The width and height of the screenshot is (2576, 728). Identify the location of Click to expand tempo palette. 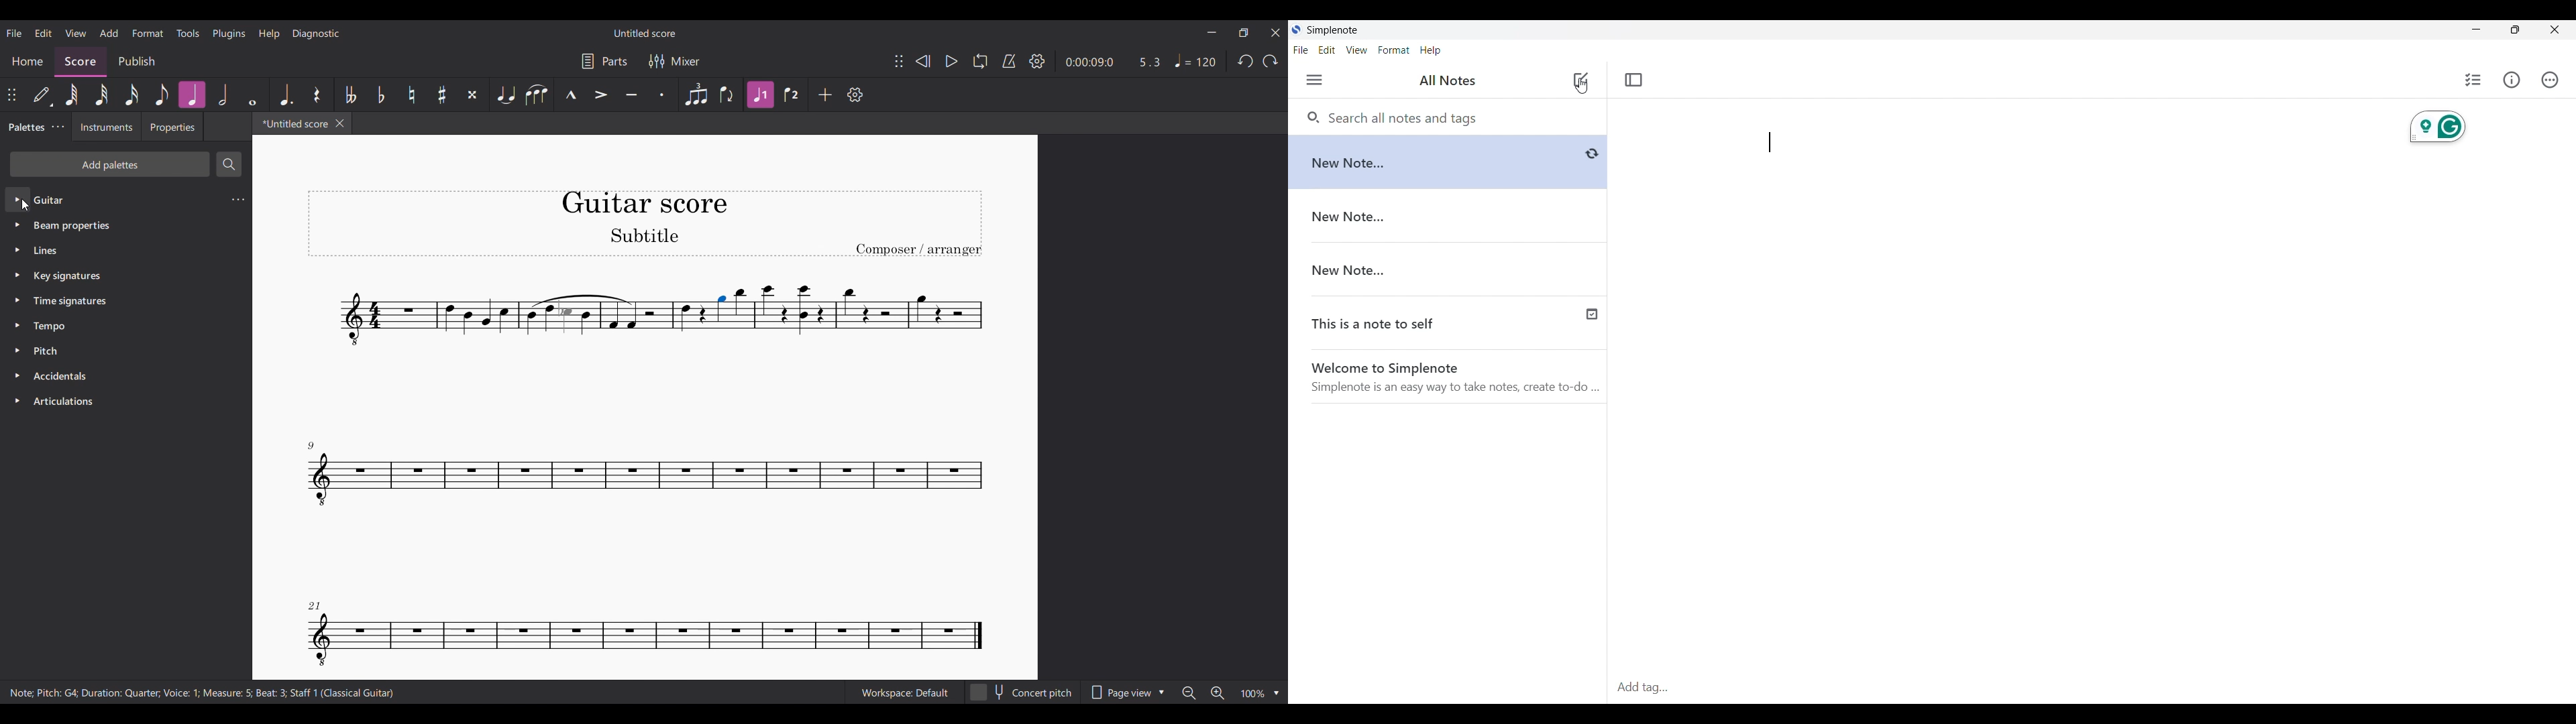
(17, 324).